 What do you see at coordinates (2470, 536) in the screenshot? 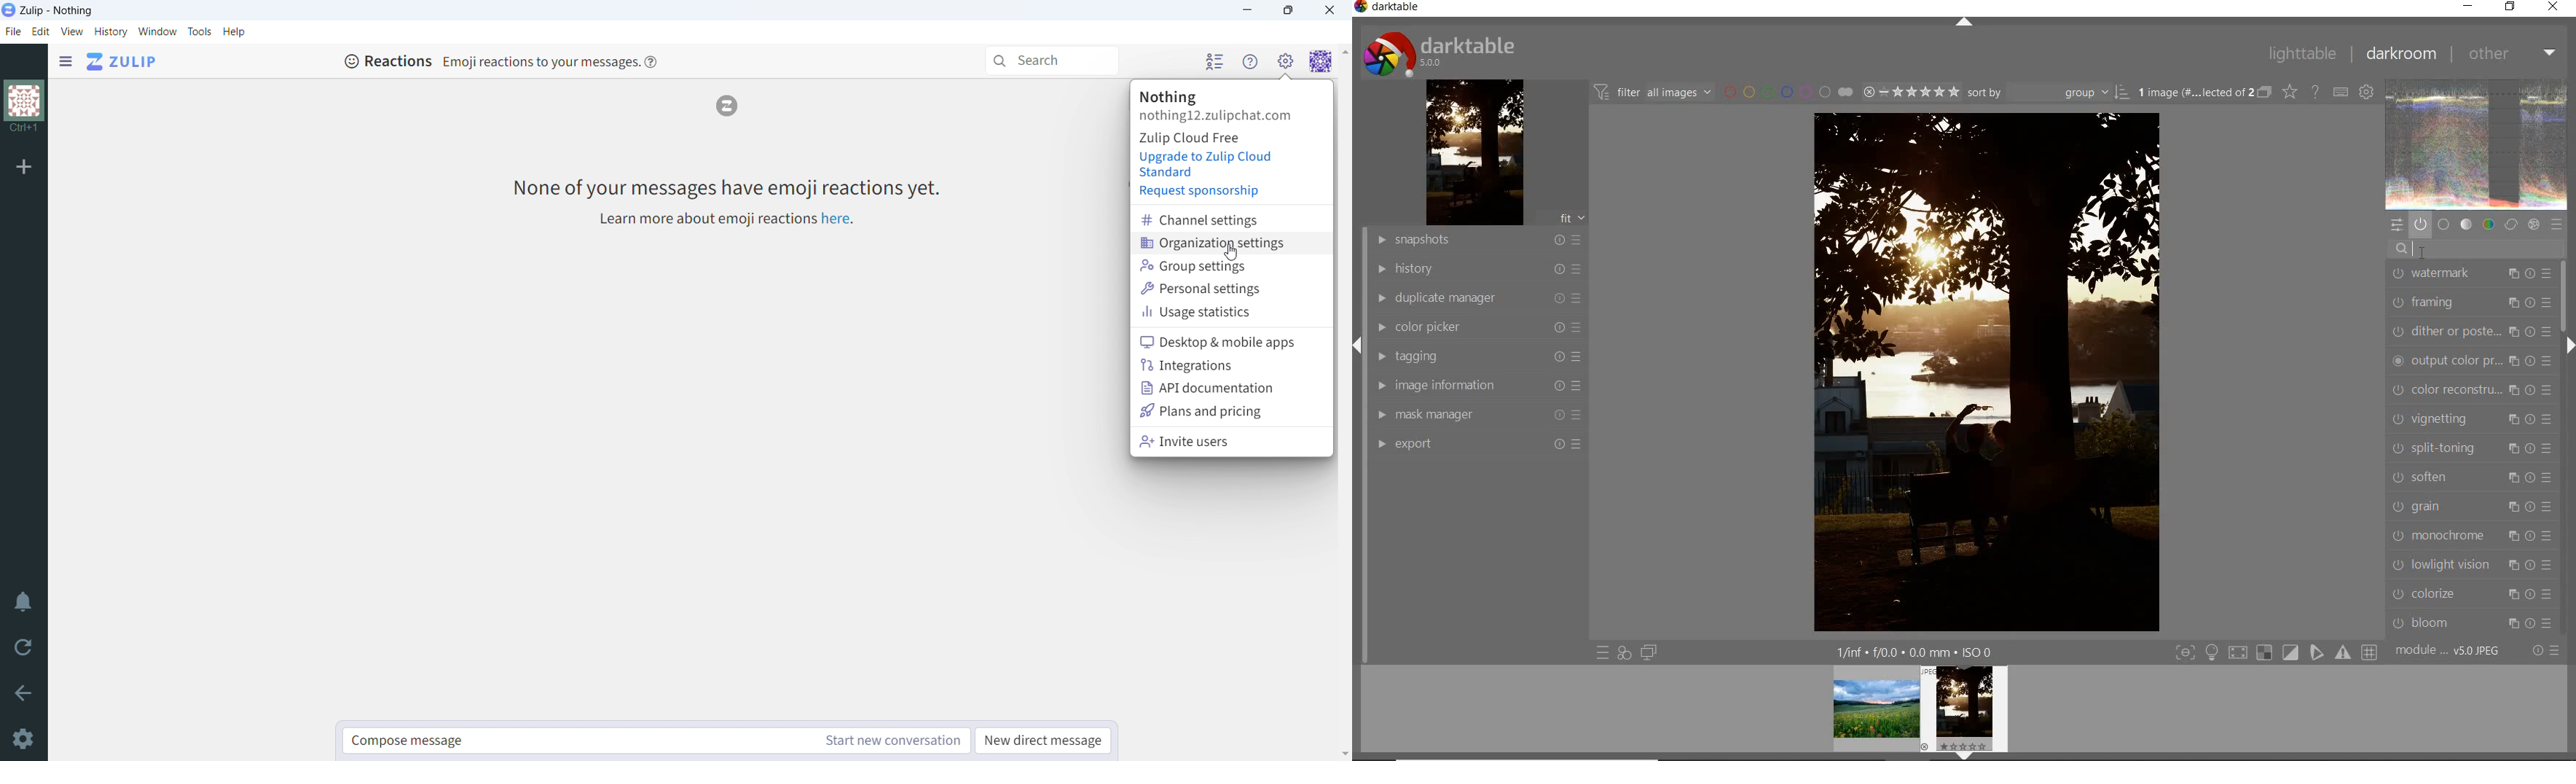
I see `monochrome` at bounding box center [2470, 536].